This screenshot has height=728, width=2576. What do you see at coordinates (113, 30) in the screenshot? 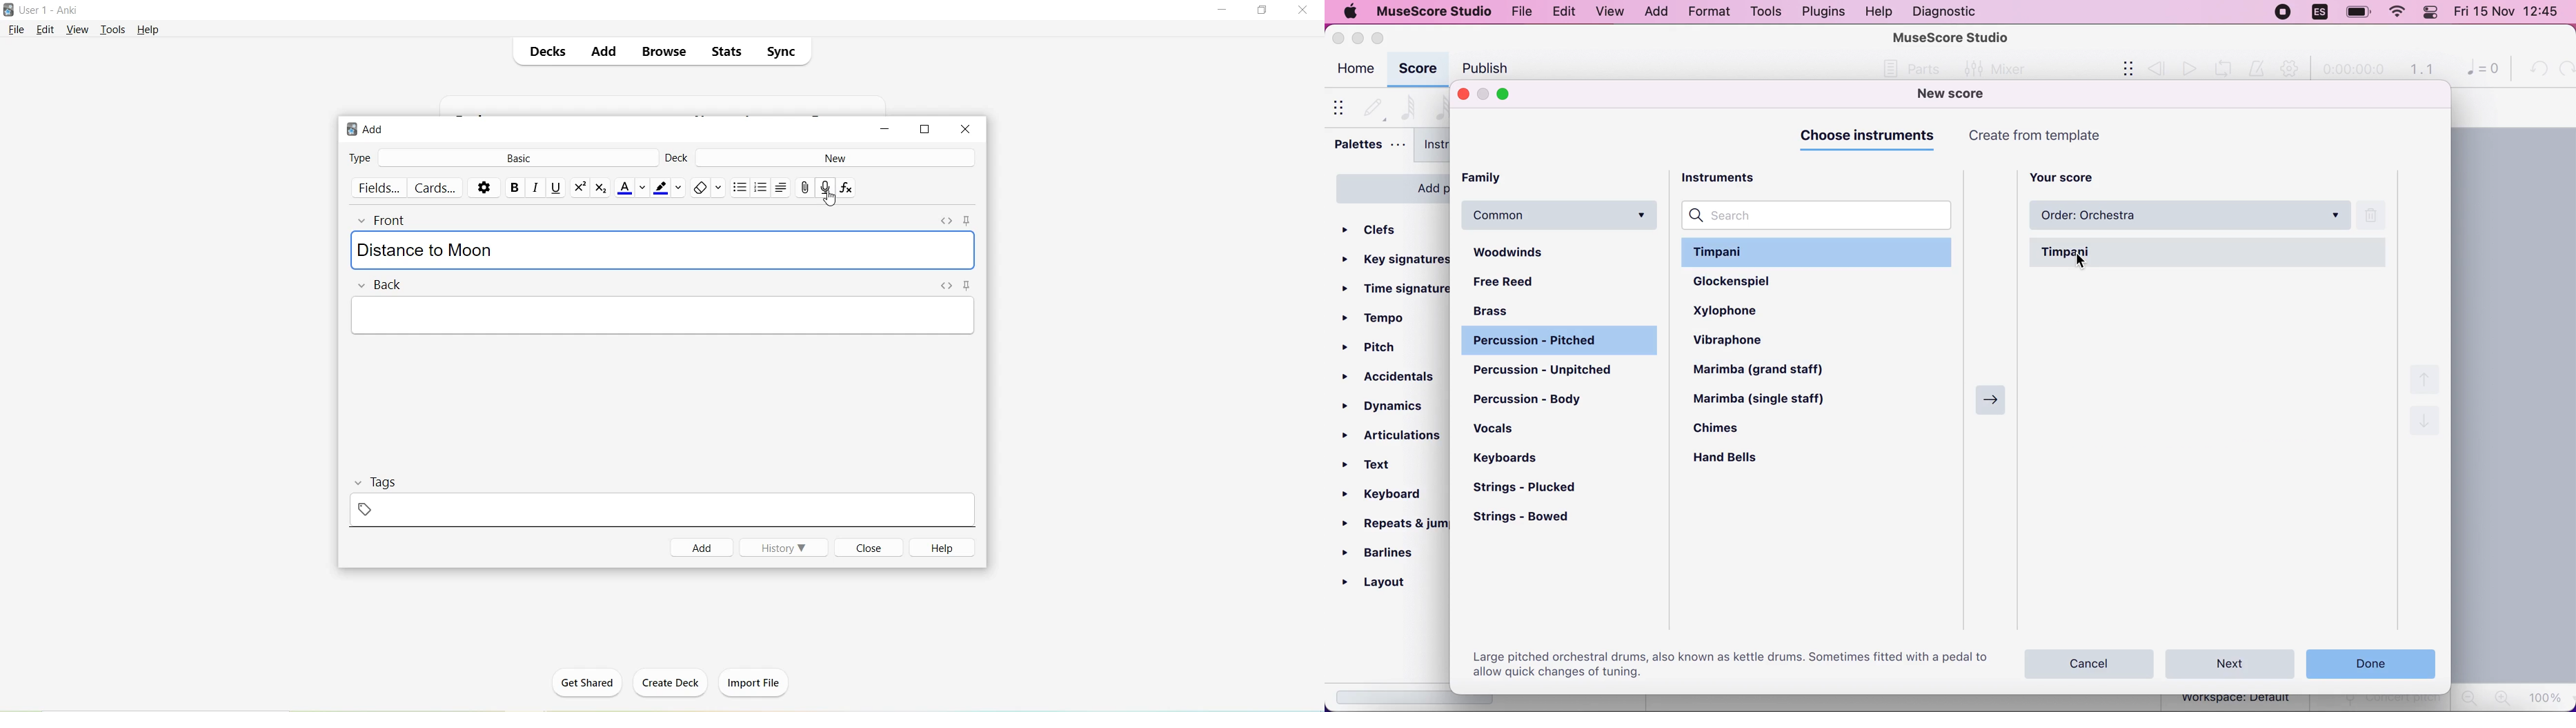
I see `Tools` at bounding box center [113, 30].